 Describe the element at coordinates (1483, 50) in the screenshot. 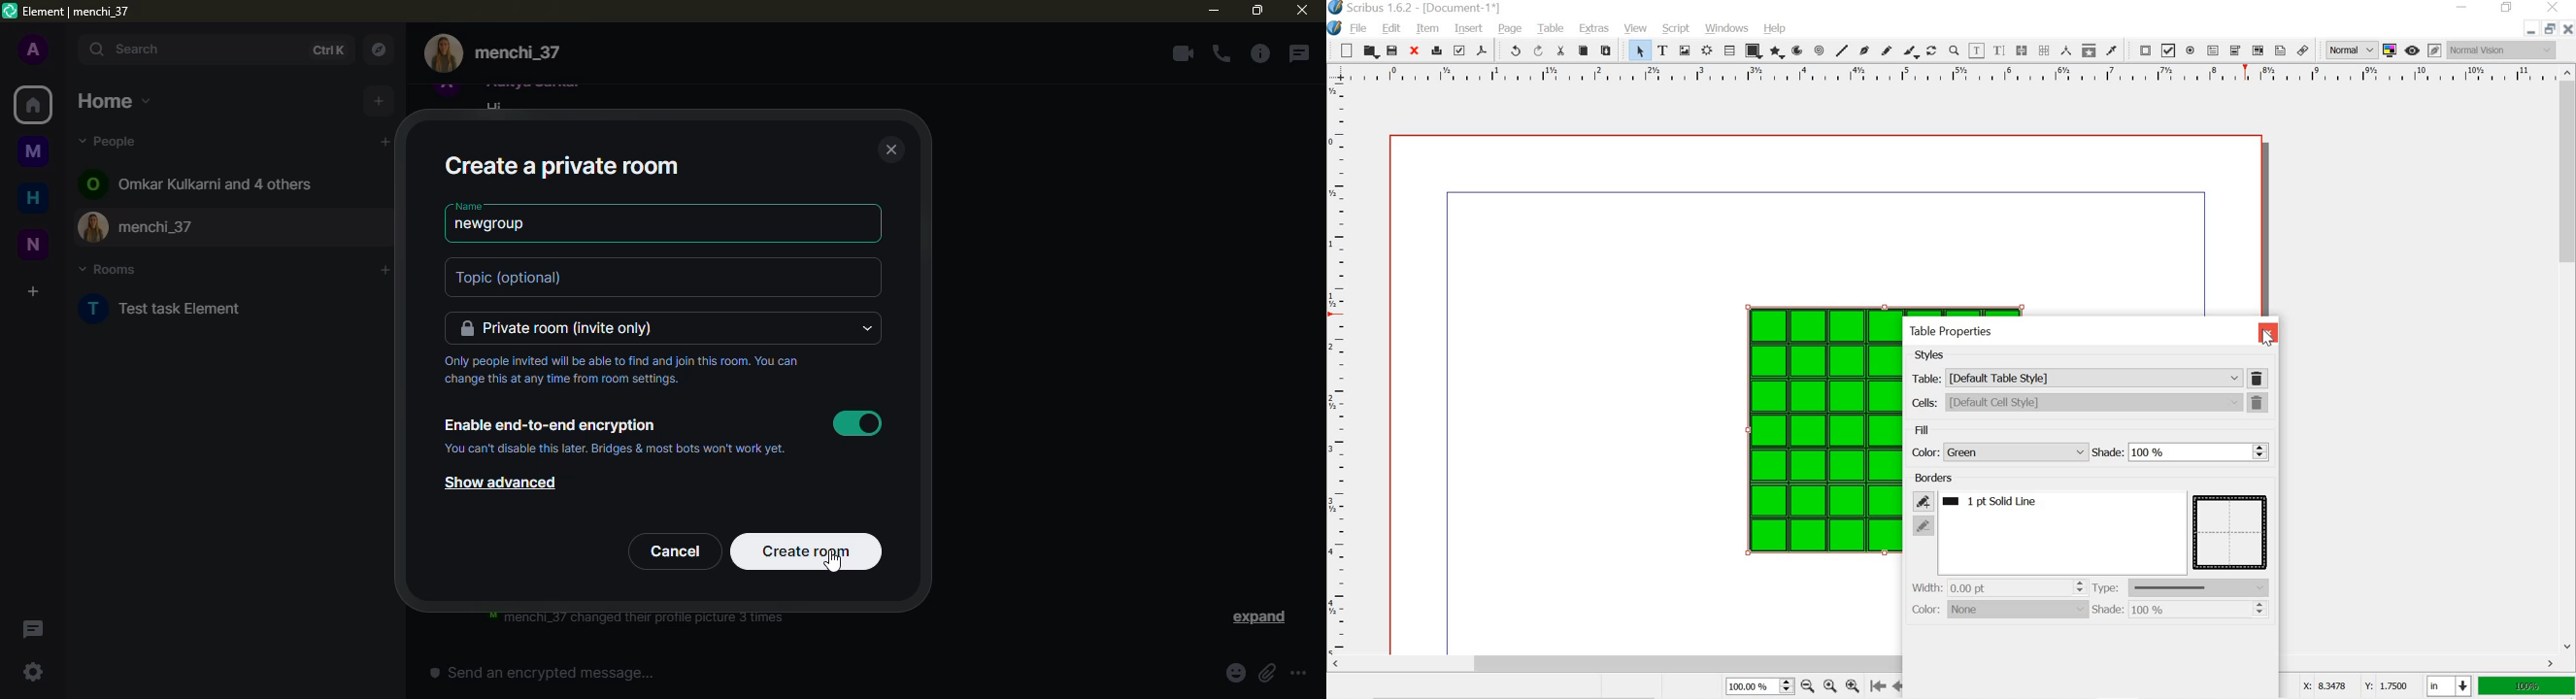

I see `save as pdf` at that location.